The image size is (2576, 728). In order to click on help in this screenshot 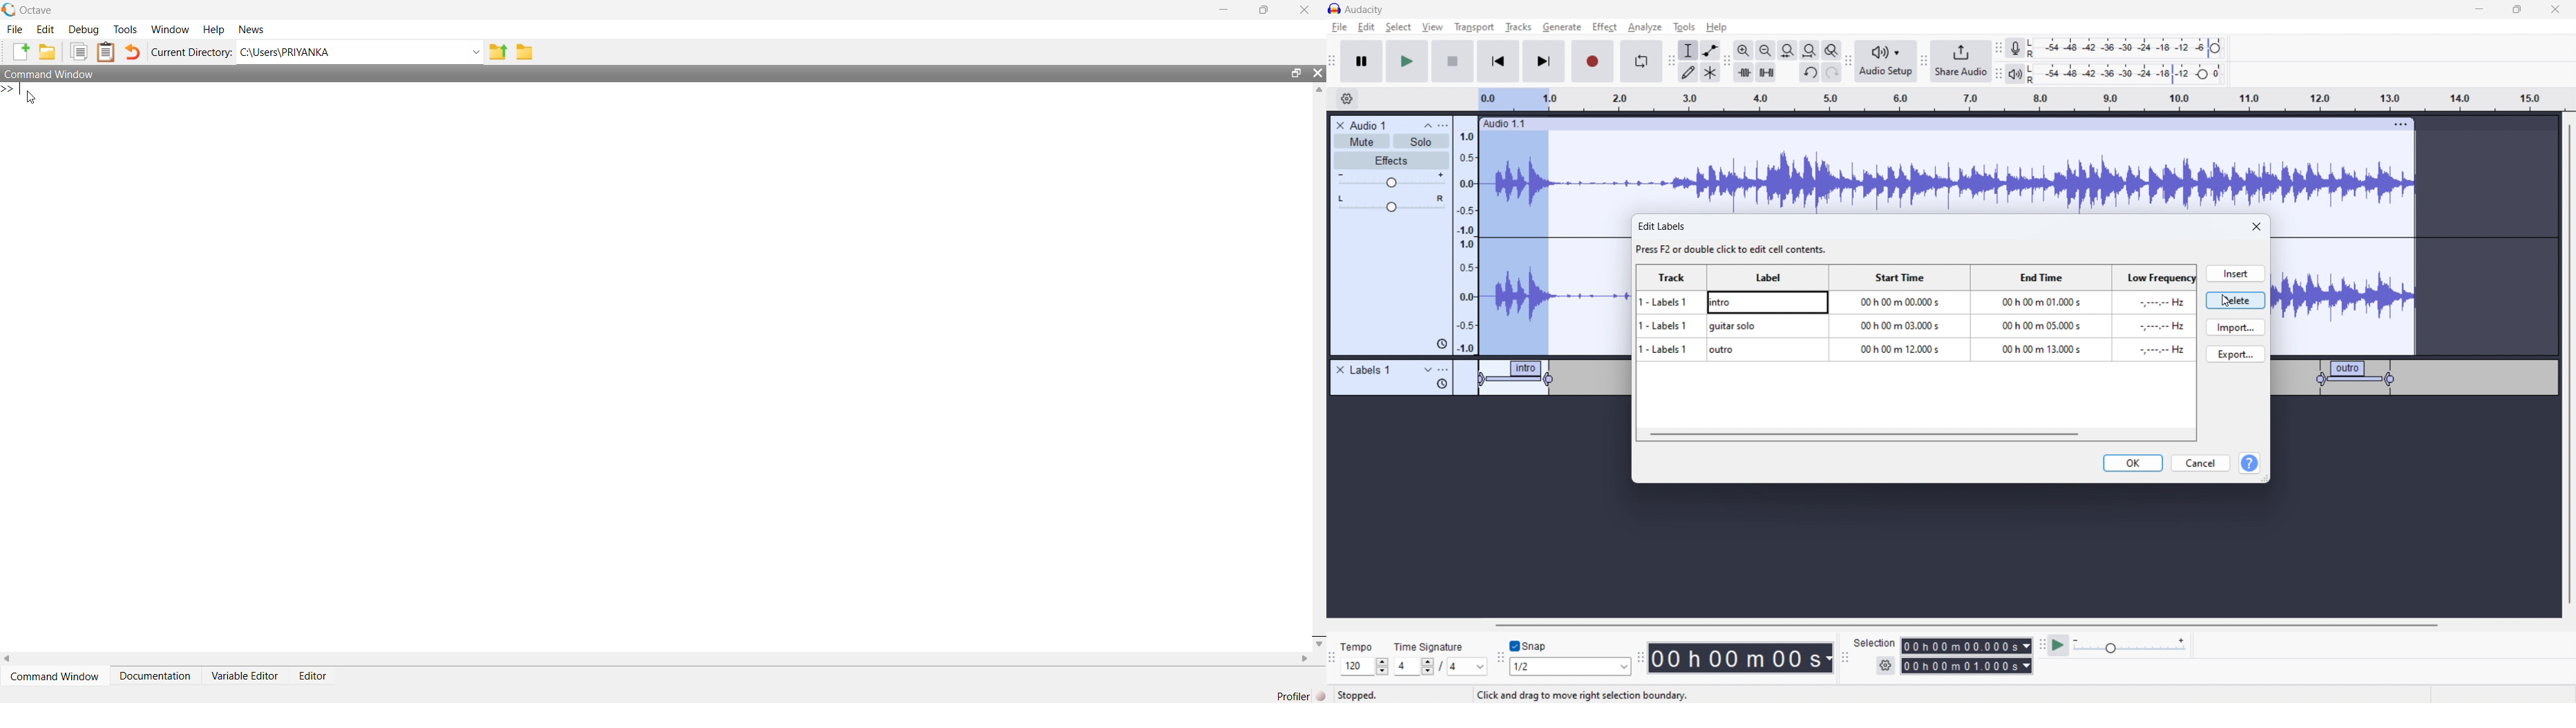, I will do `click(1718, 27)`.